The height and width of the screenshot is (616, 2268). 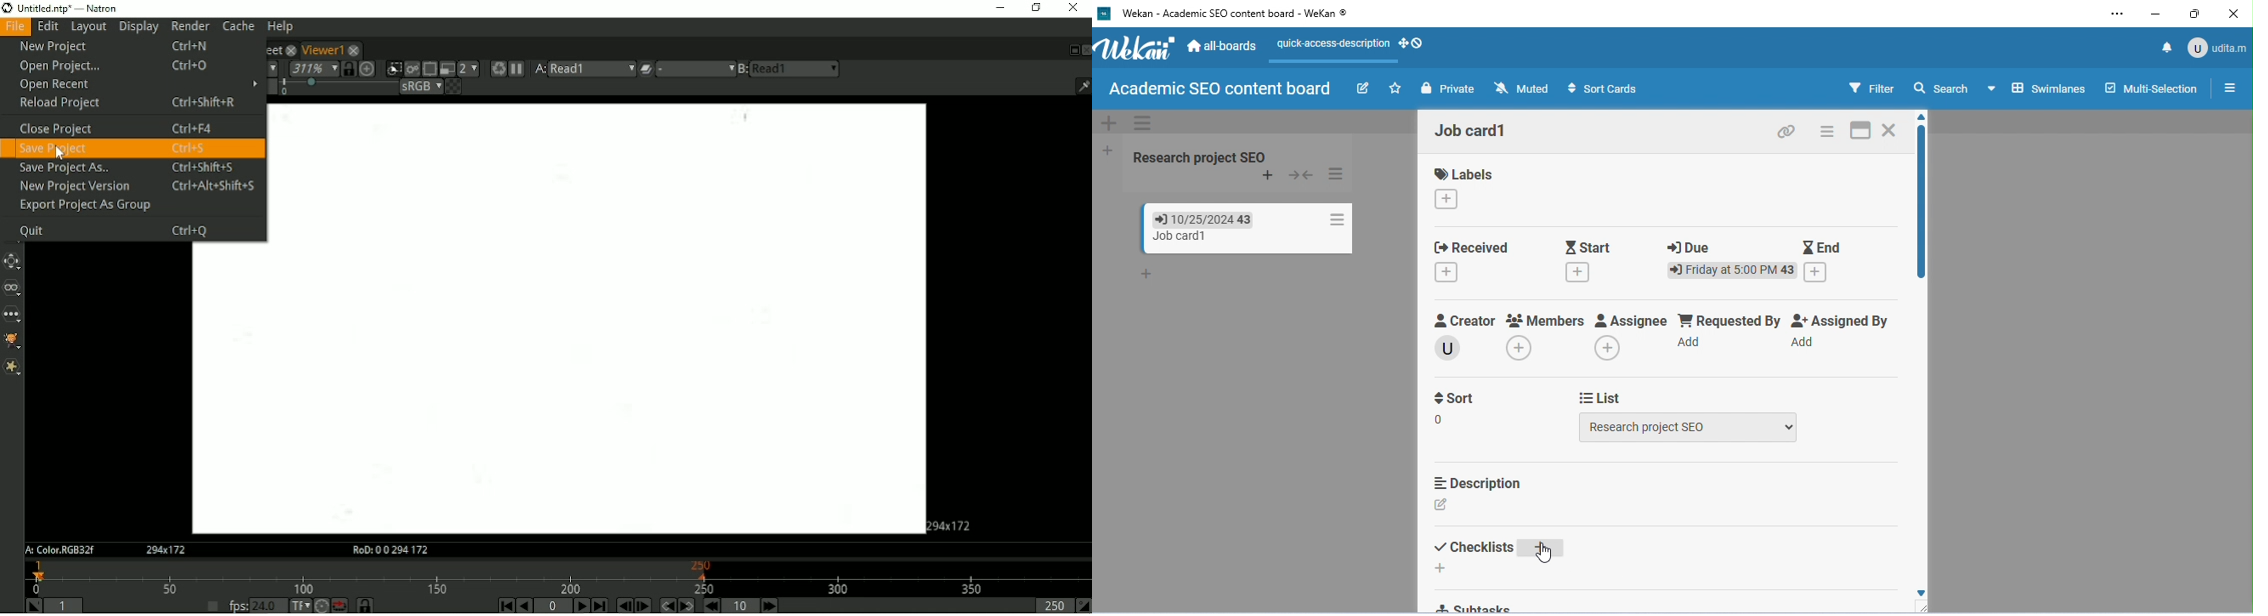 I want to click on checklist, so click(x=1475, y=548).